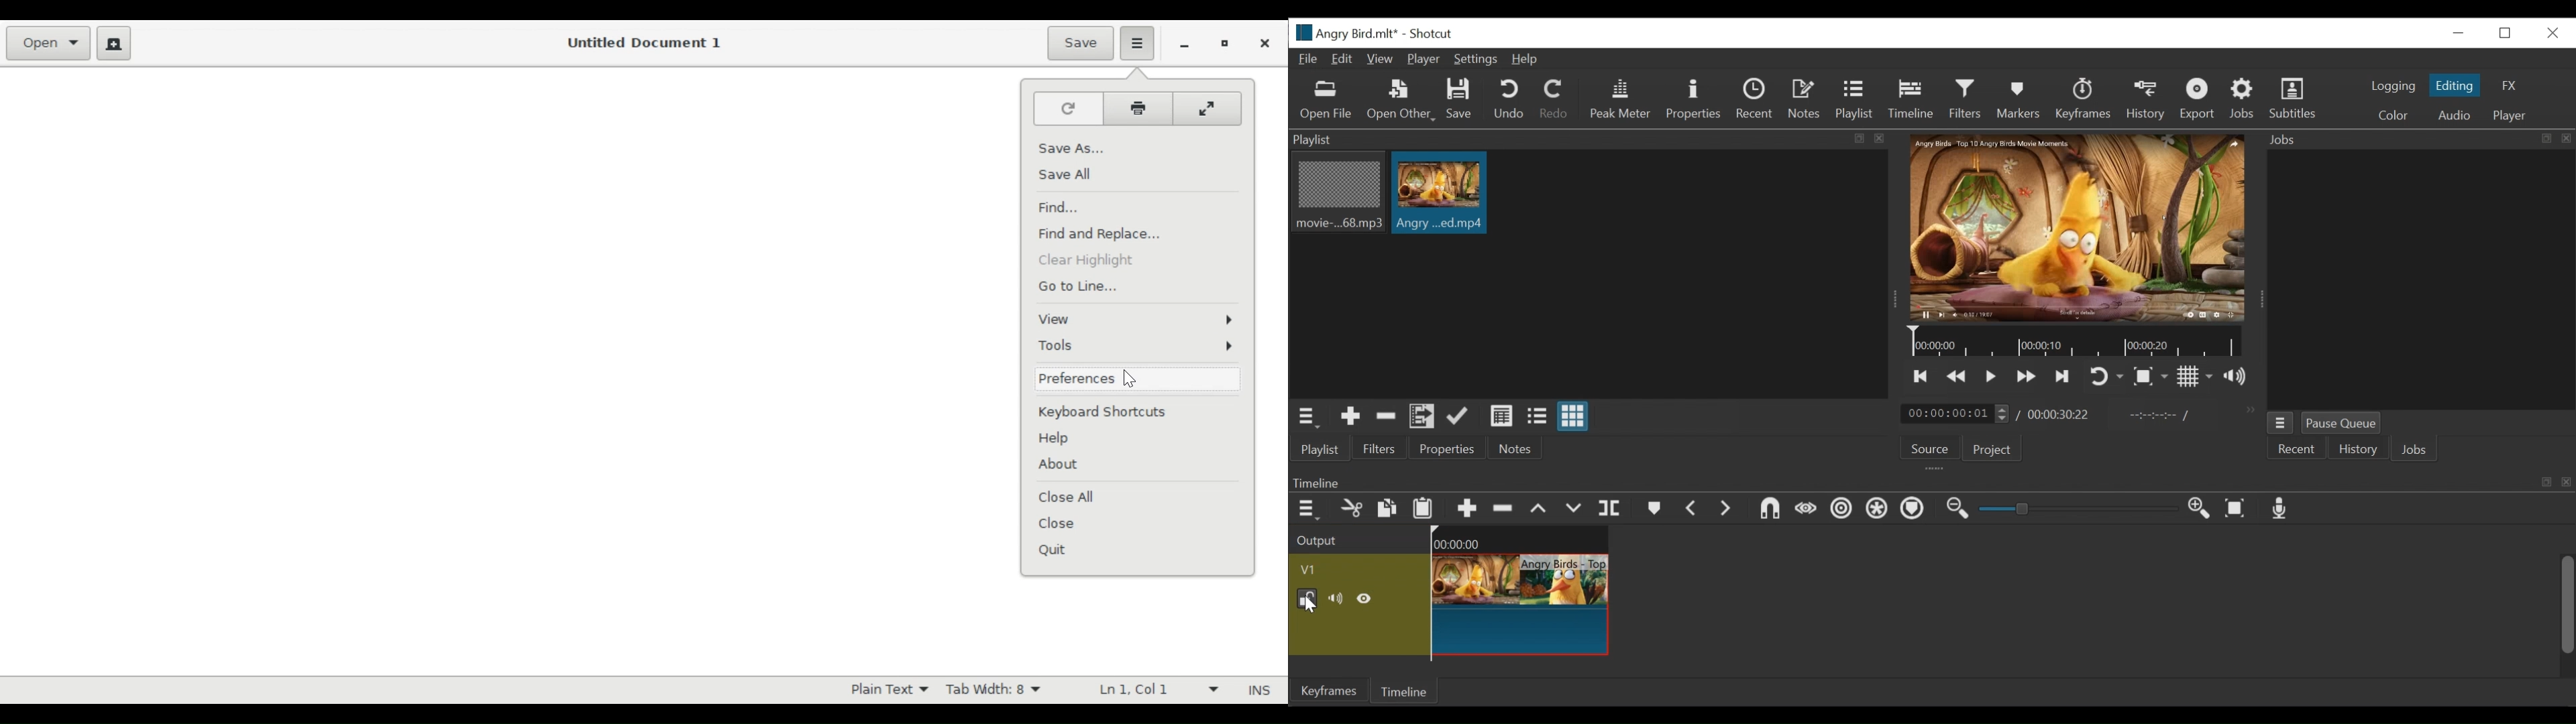  What do you see at coordinates (2082, 509) in the screenshot?
I see `Slider` at bounding box center [2082, 509].